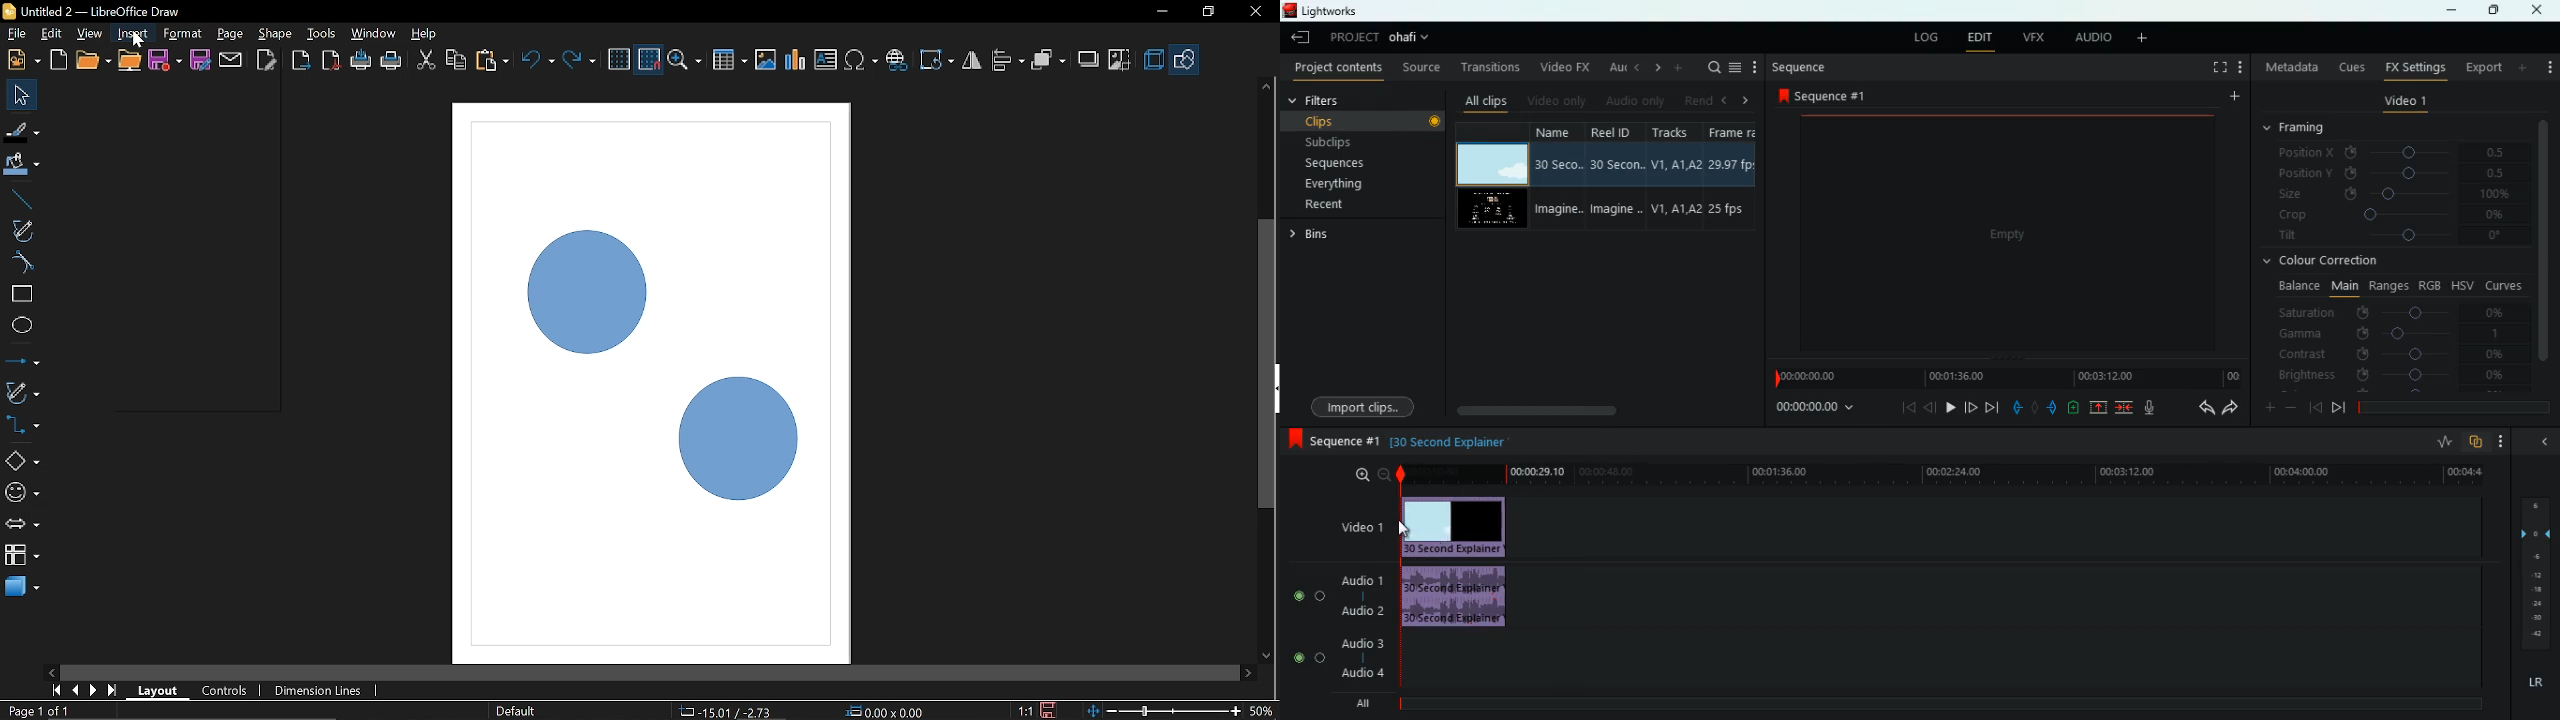  Describe the element at coordinates (2396, 152) in the screenshot. I see `position x` at that location.